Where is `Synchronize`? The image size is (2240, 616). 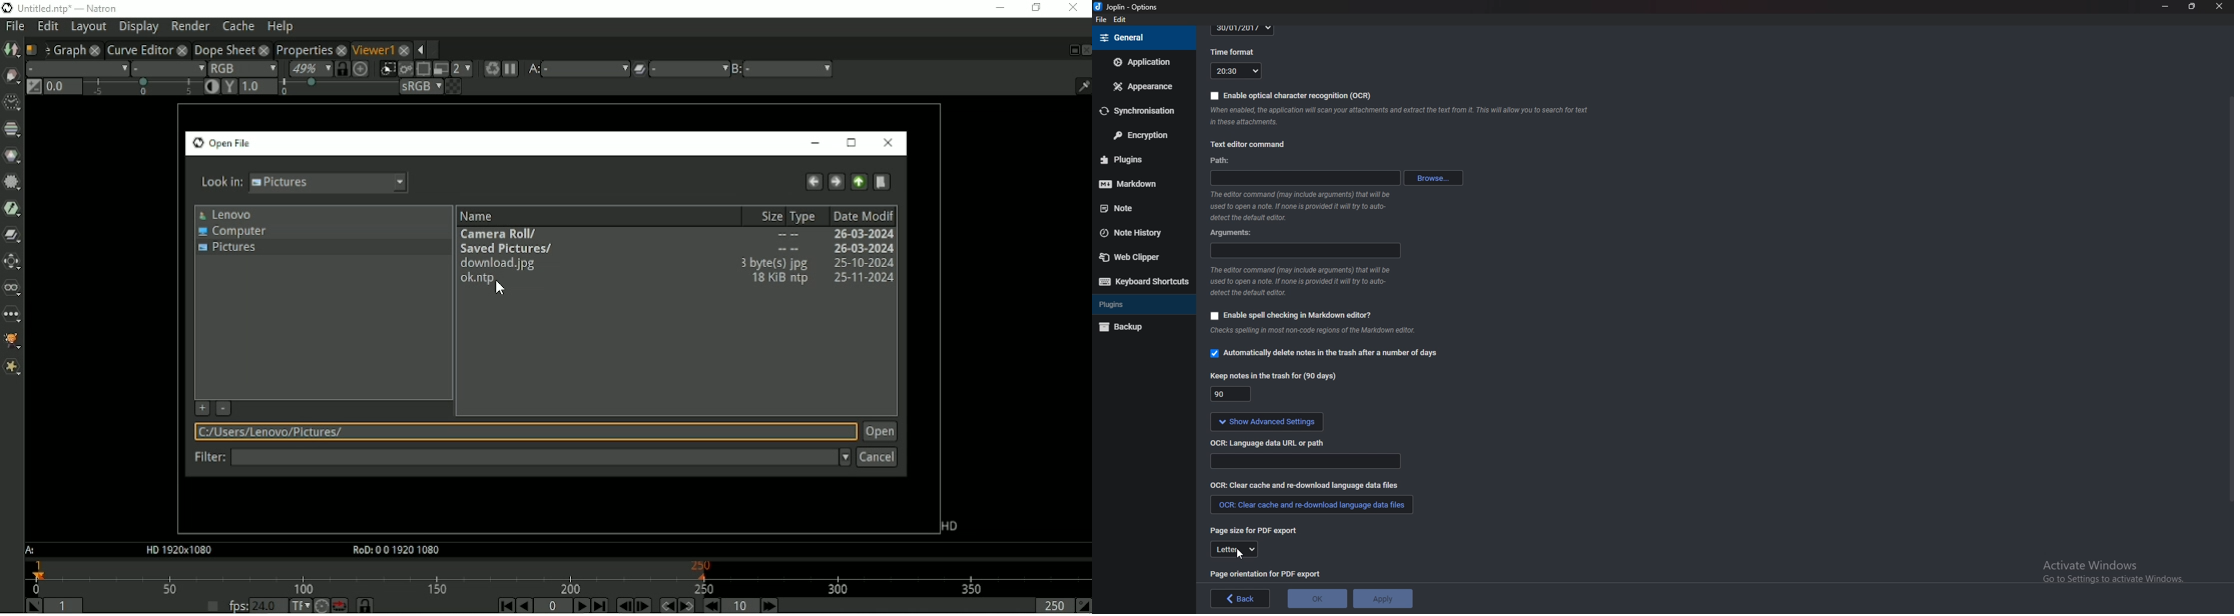 Synchronize is located at coordinates (366, 605).